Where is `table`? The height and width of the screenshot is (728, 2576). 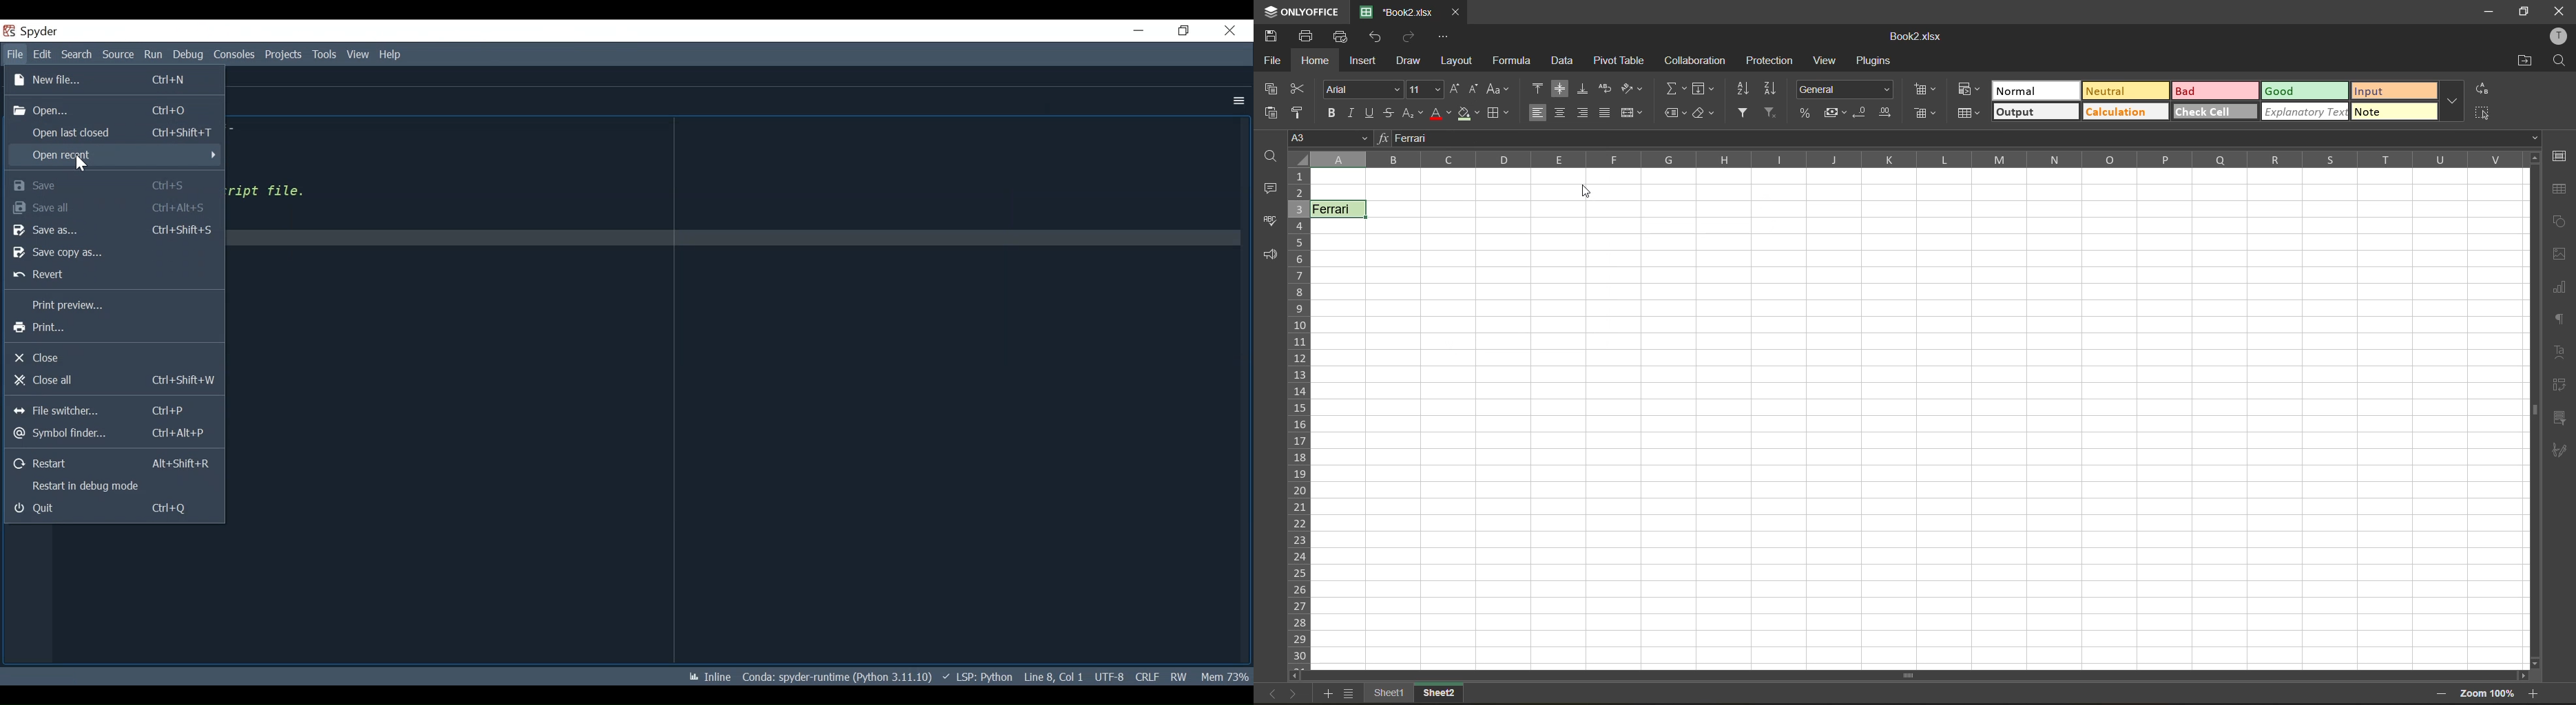
table is located at coordinates (2562, 191).